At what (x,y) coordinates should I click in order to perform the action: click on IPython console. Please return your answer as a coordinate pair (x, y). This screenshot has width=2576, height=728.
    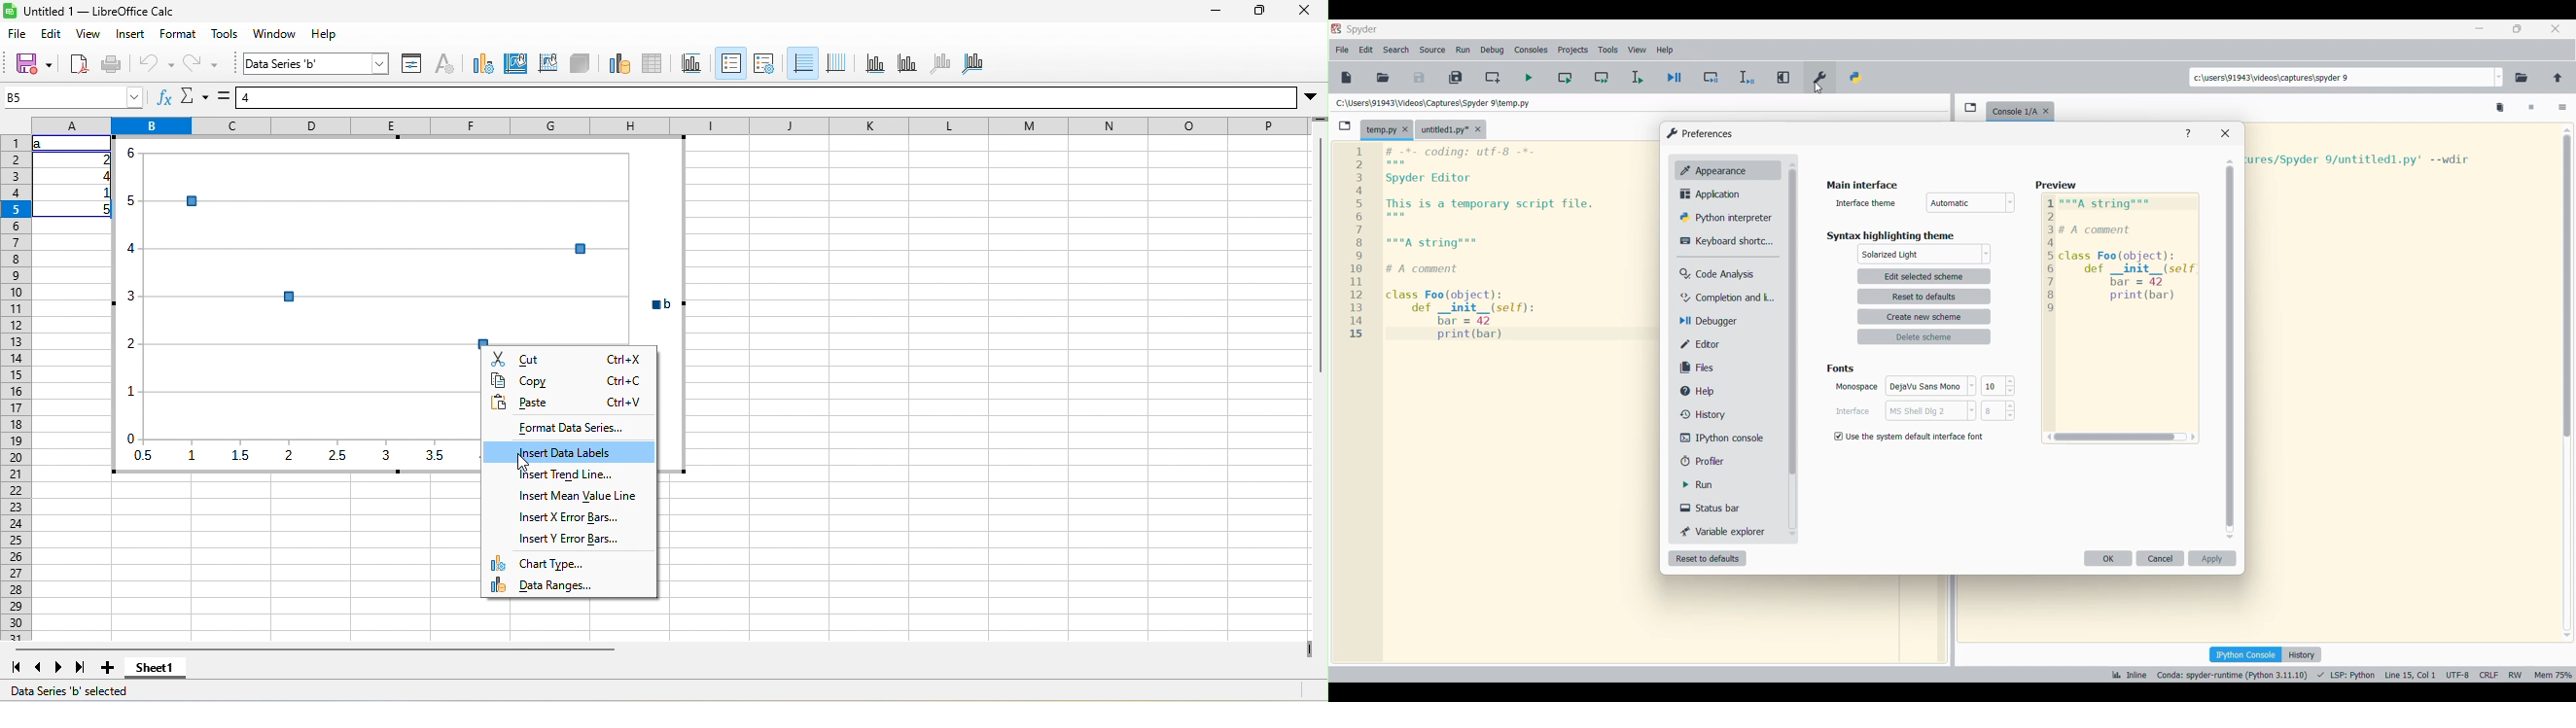
    Looking at the image, I should click on (2246, 655).